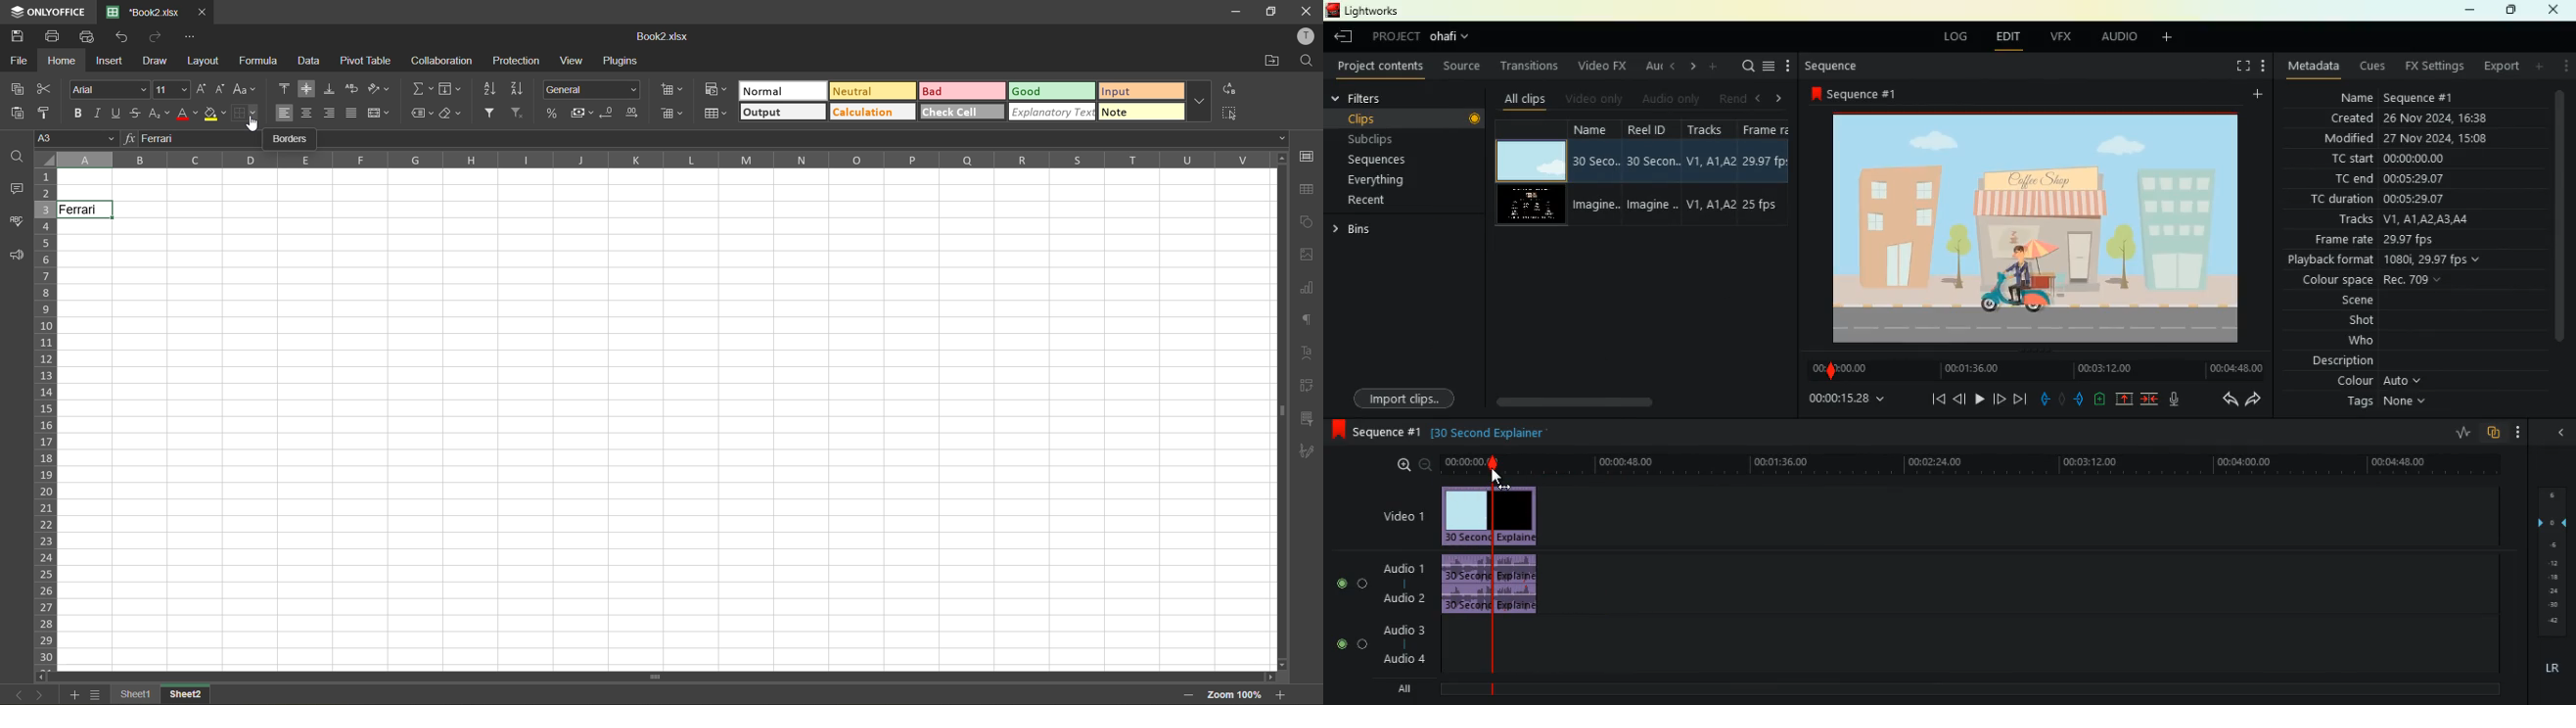 The image size is (2576, 728). What do you see at coordinates (2331, 280) in the screenshot?
I see `colour space` at bounding box center [2331, 280].